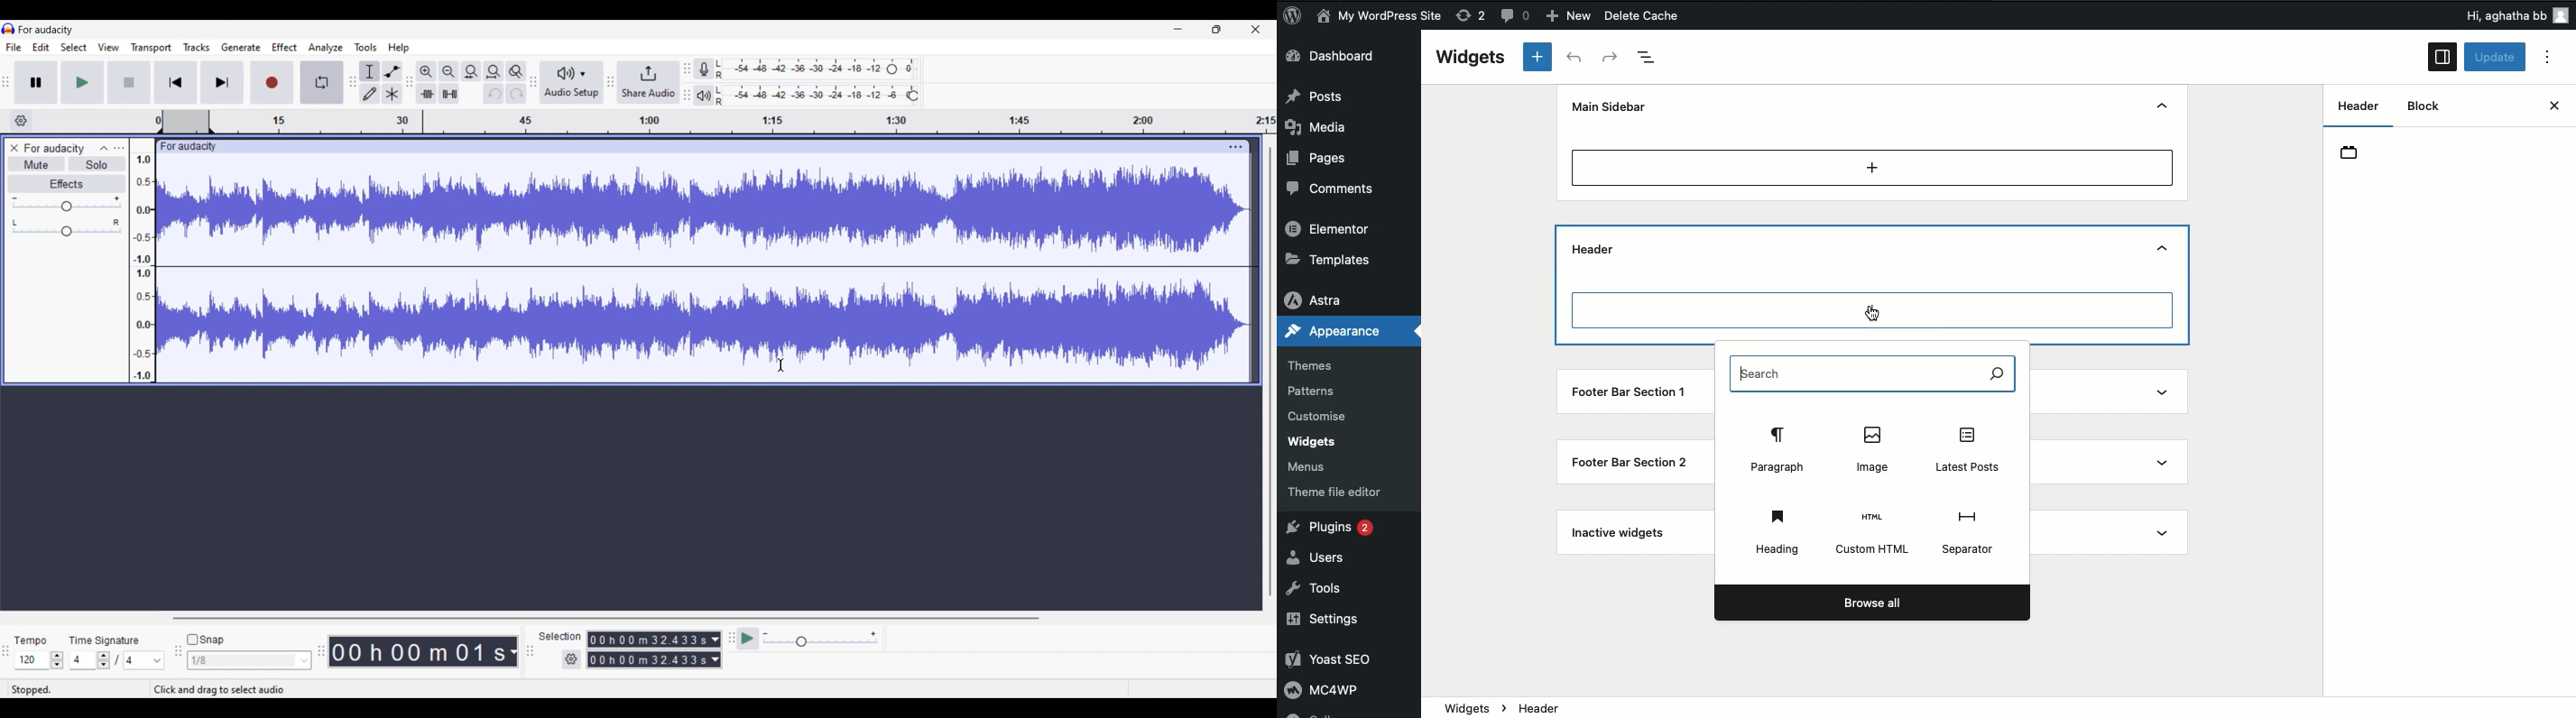 Image resolution: width=2576 pixels, height=728 pixels. What do you see at coordinates (392, 72) in the screenshot?
I see `Envelop tool` at bounding box center [392, 72].